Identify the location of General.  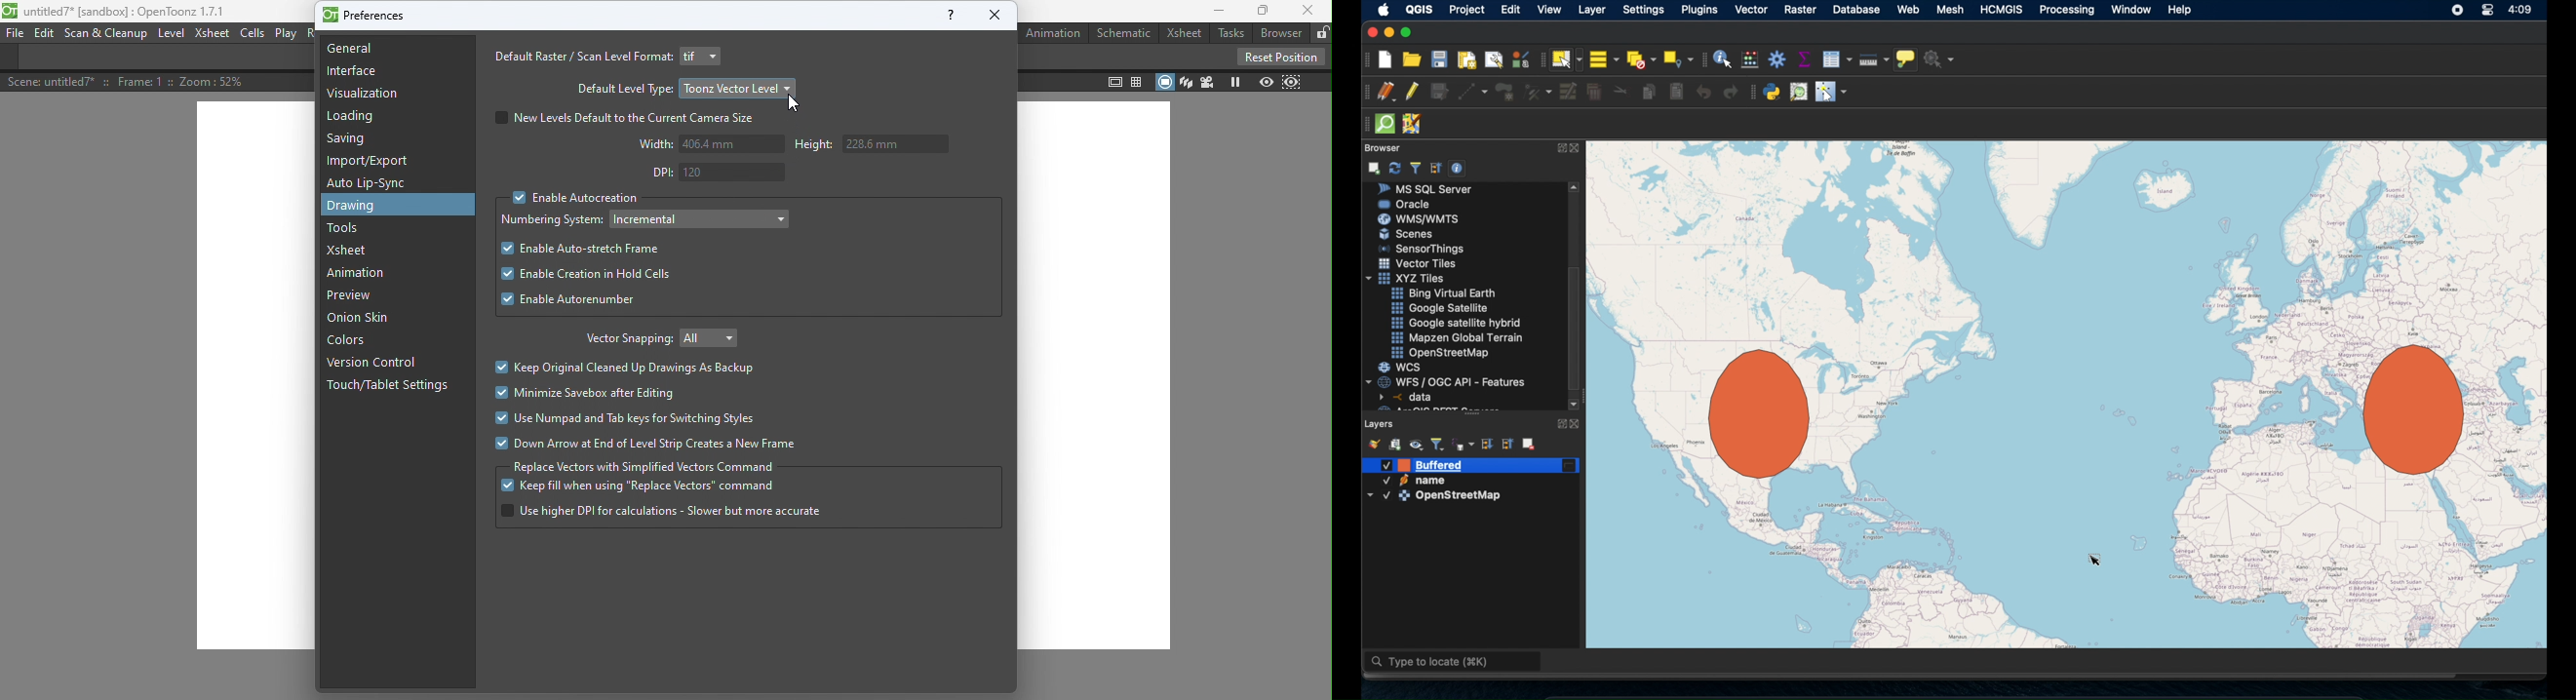
(359, 51).